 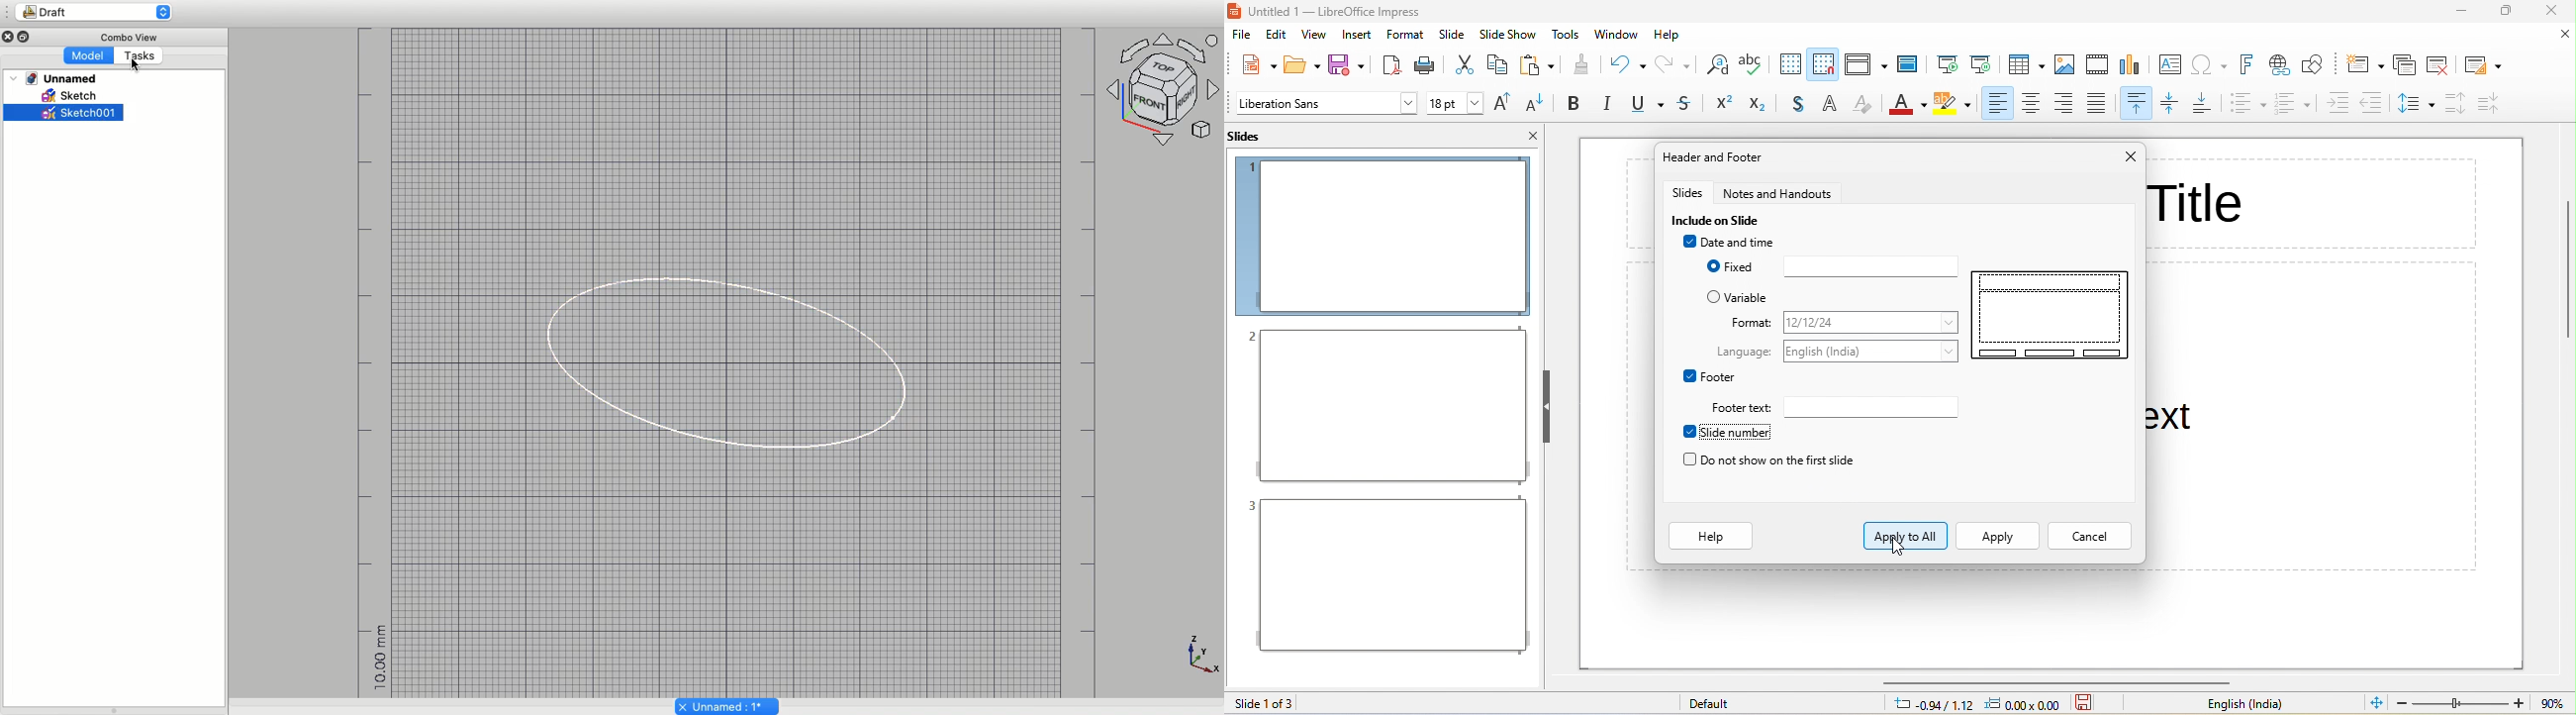 What do you see at coordinates (1508, 35) in the screenshot?
I see `slide show` at bounding box center [1508, 35].